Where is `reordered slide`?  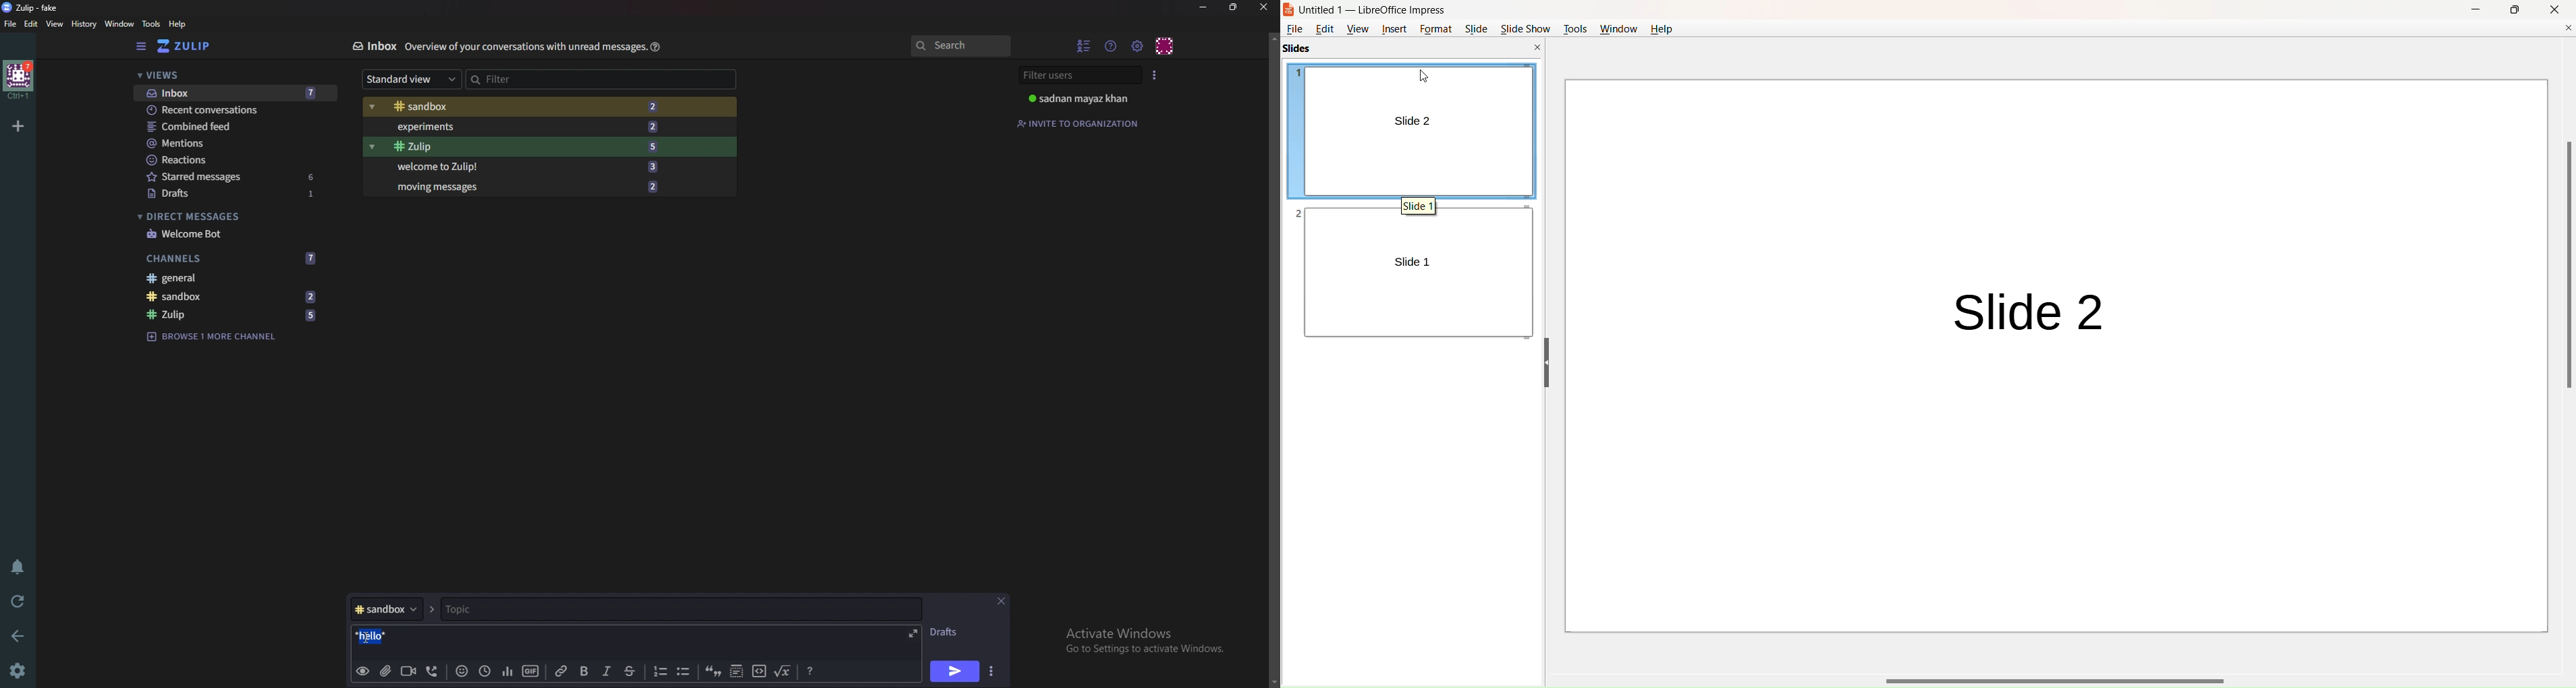 reordered slide is located at coordinates (1417, 130).